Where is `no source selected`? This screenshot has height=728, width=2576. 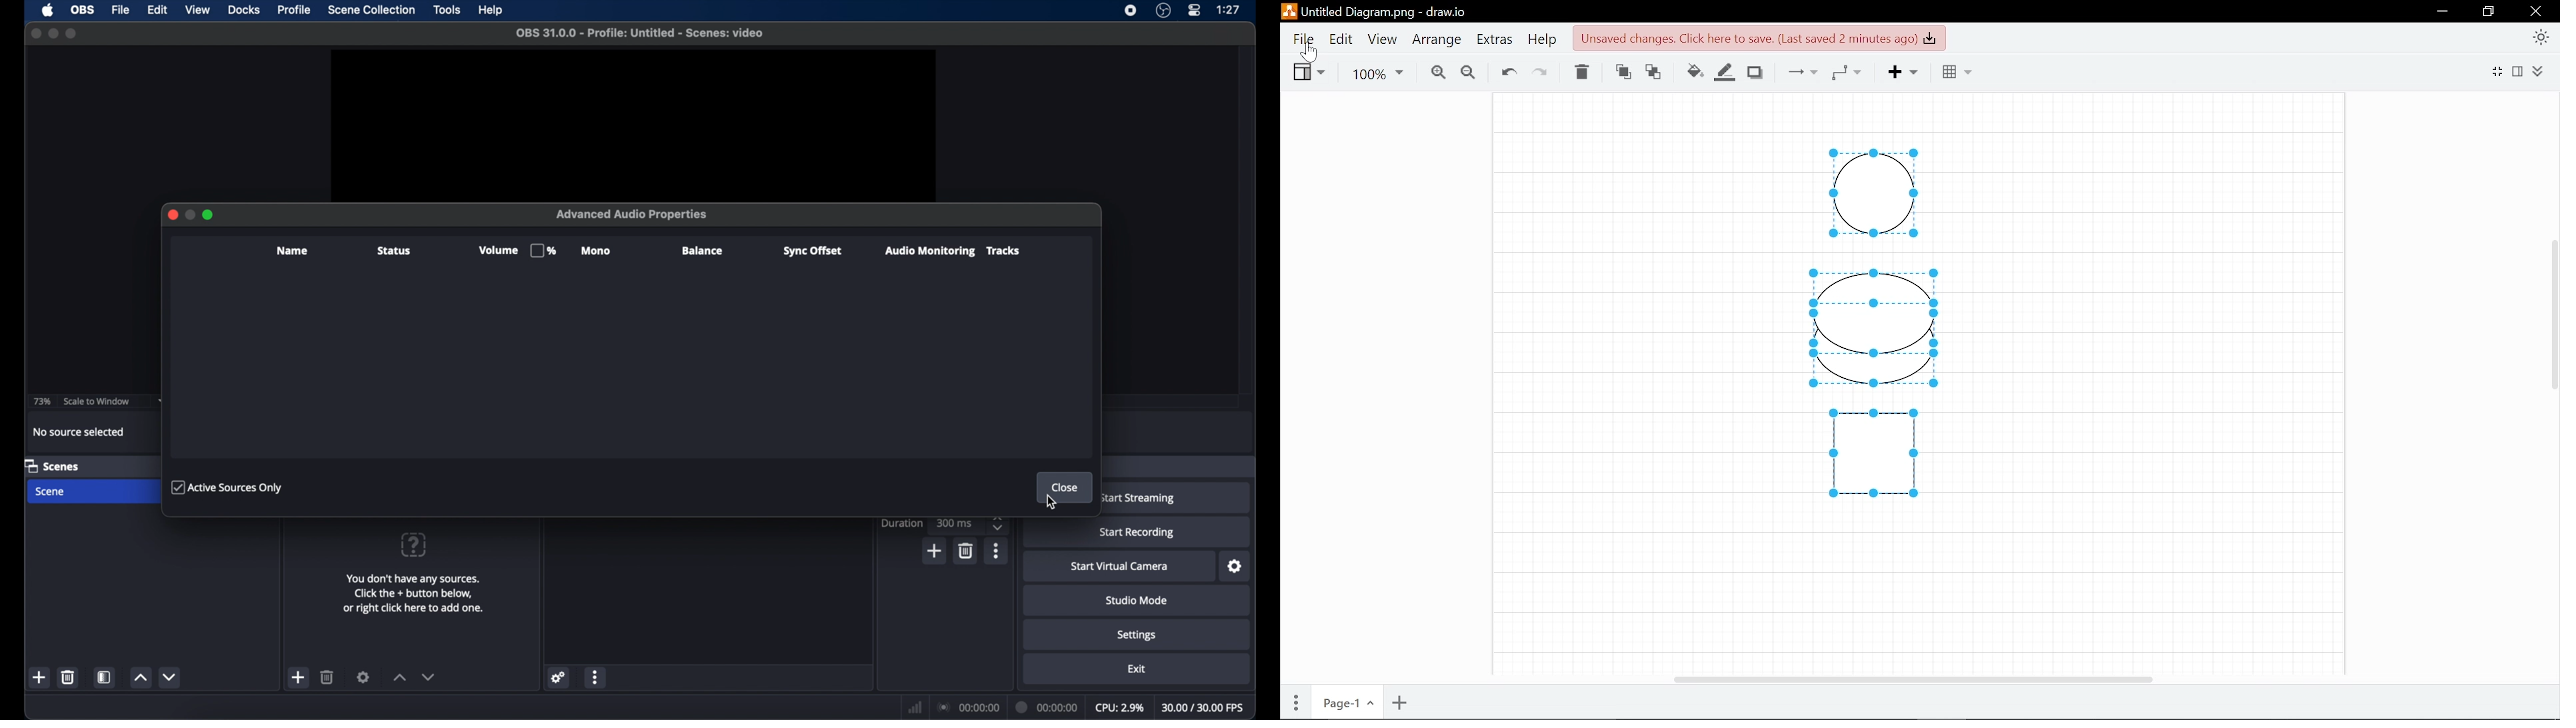 no source selected is located at coordinates (81, 432).